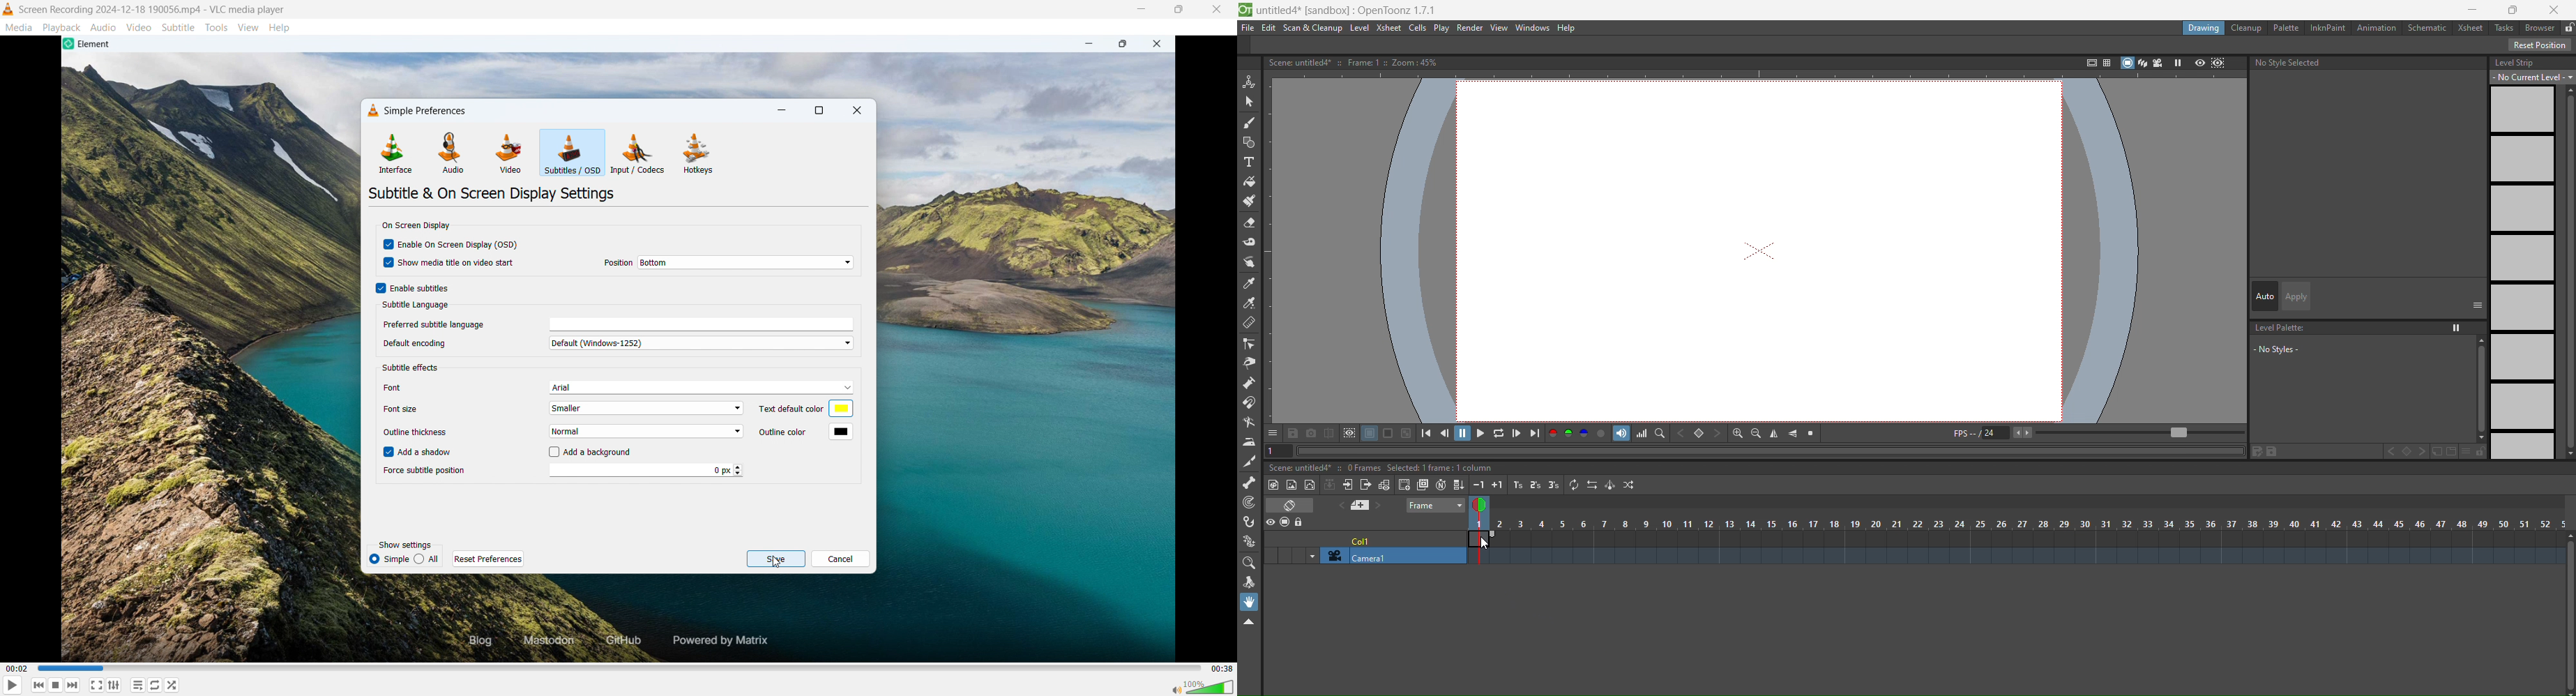  I want to click on Select subtitle font size , so click(646, 408).